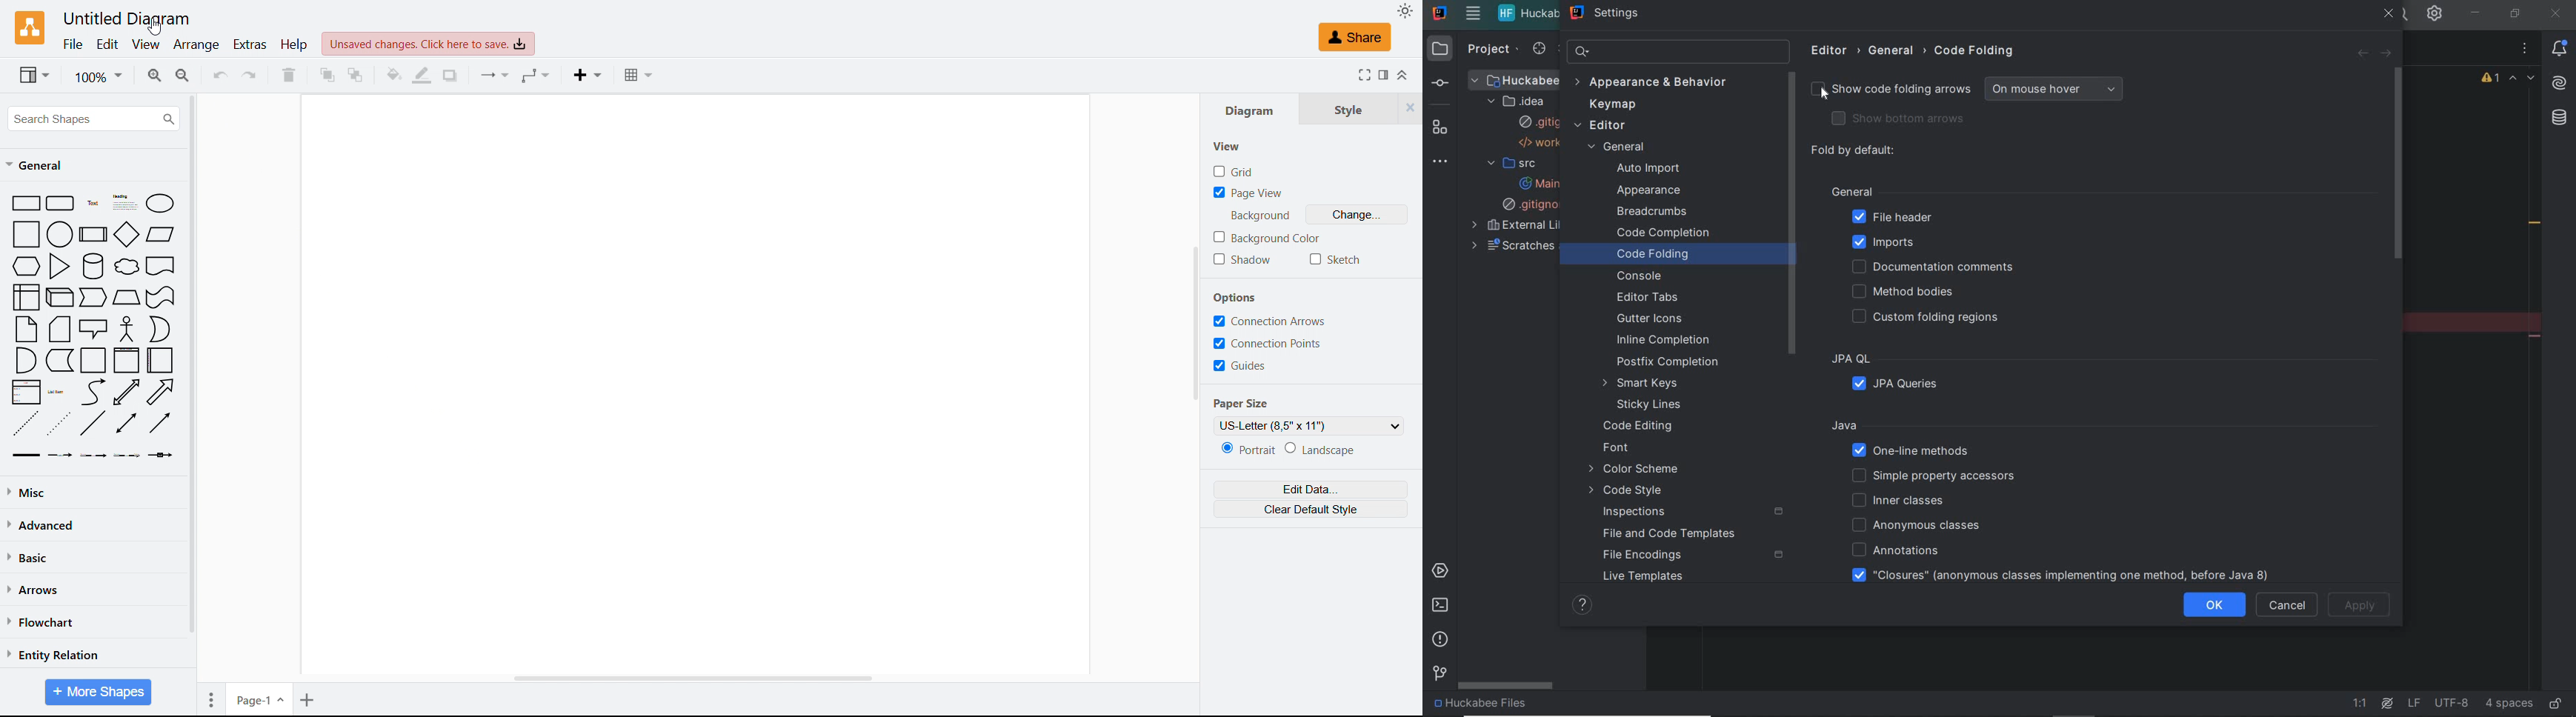  Describe the element at coordinates (423, 76) in the screenshot. I see `Line colour ` at that location.